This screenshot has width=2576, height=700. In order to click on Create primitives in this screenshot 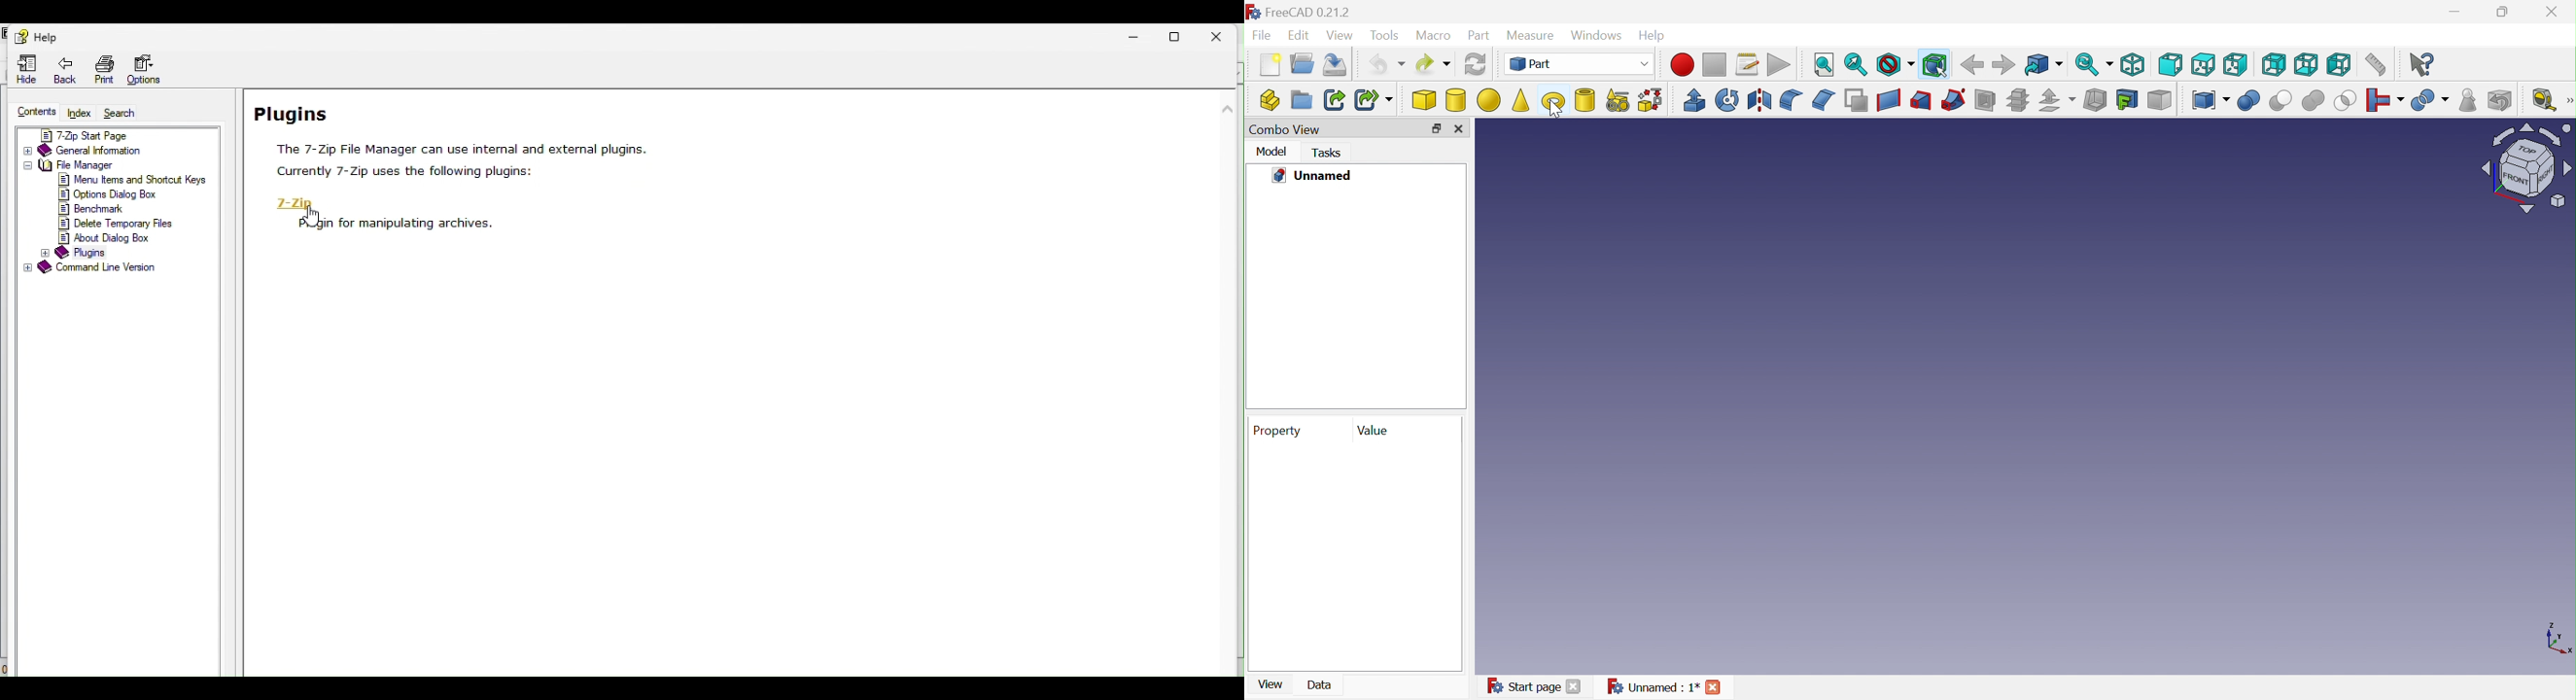, I will do `click(1619, 101)`.